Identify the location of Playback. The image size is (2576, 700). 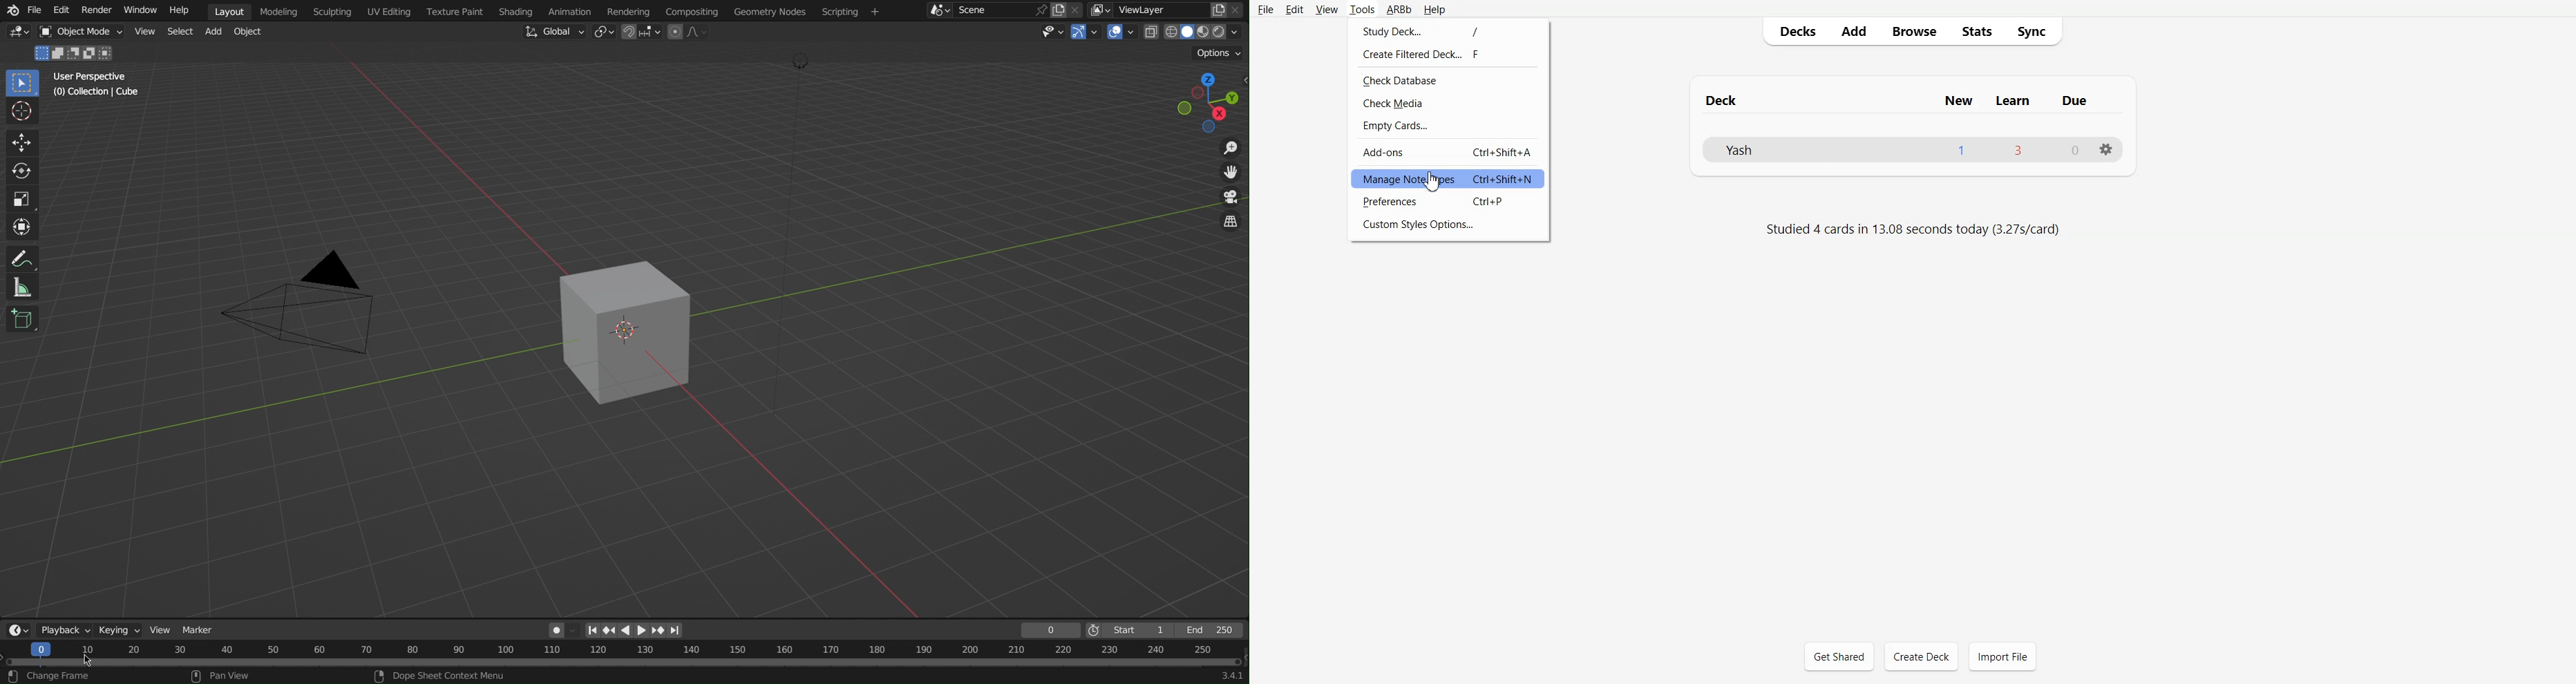
(63, 630).